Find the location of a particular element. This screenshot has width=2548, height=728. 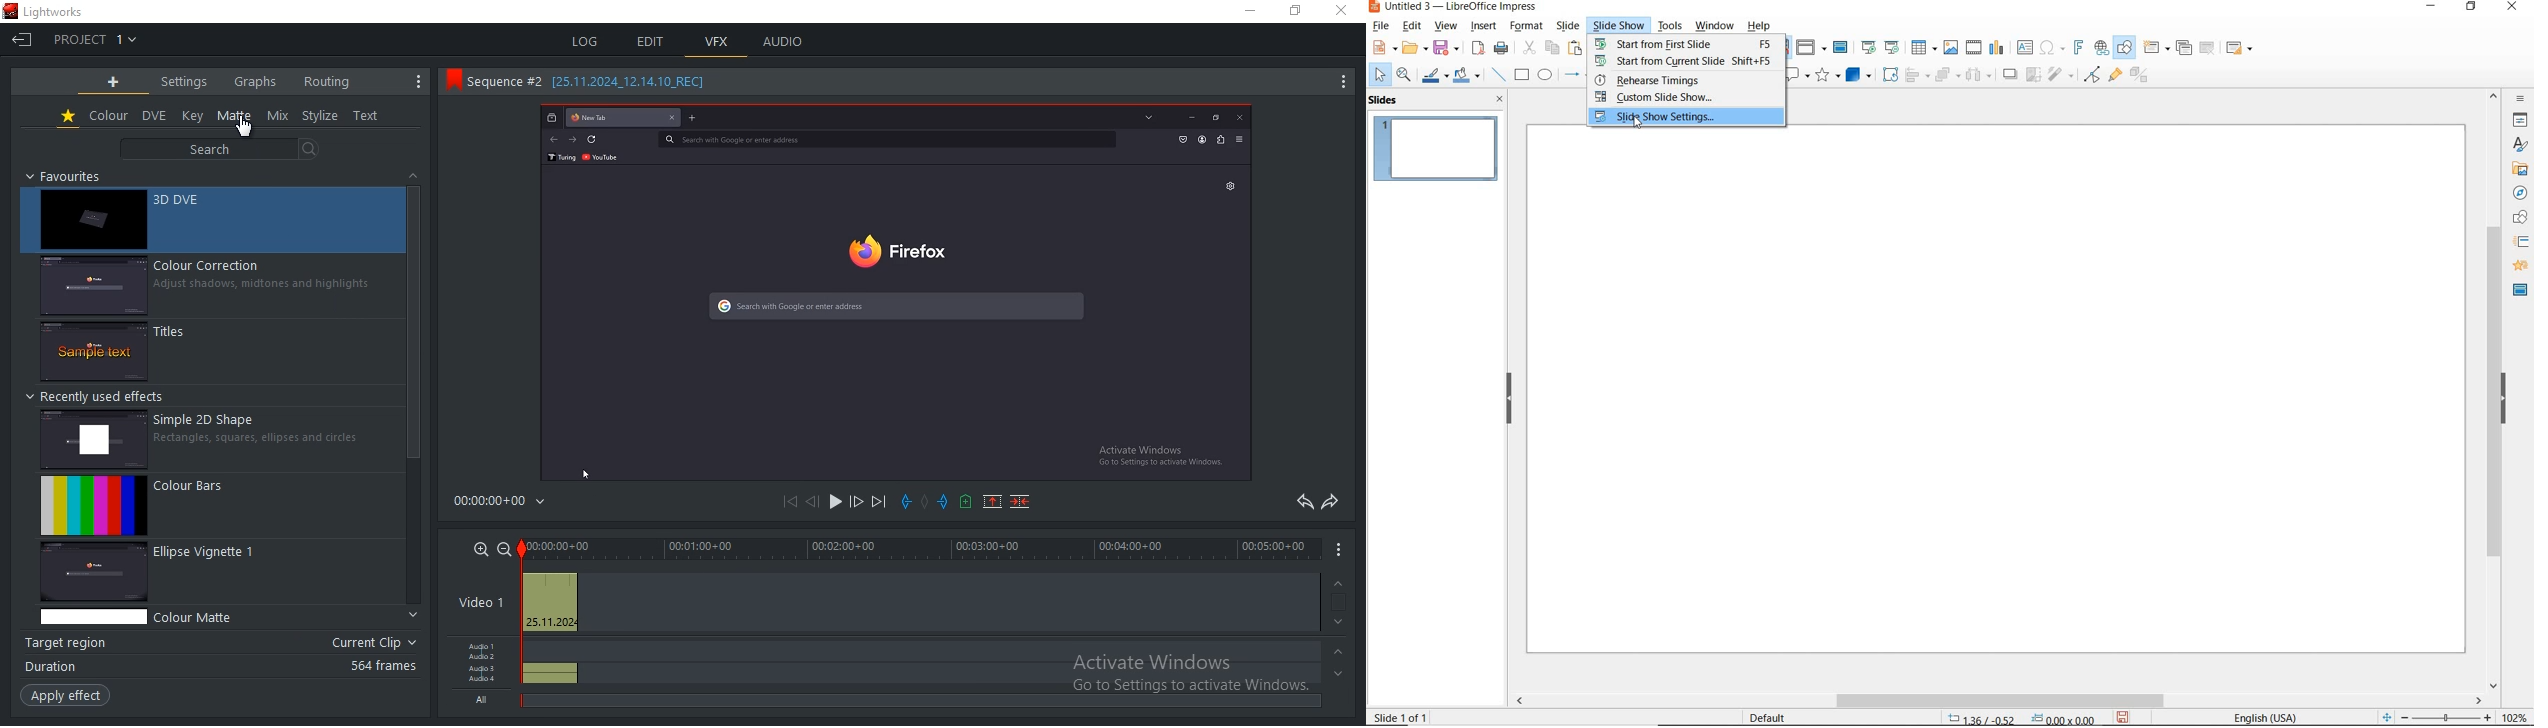

SHAPES is located at coordinates (2518, 219).